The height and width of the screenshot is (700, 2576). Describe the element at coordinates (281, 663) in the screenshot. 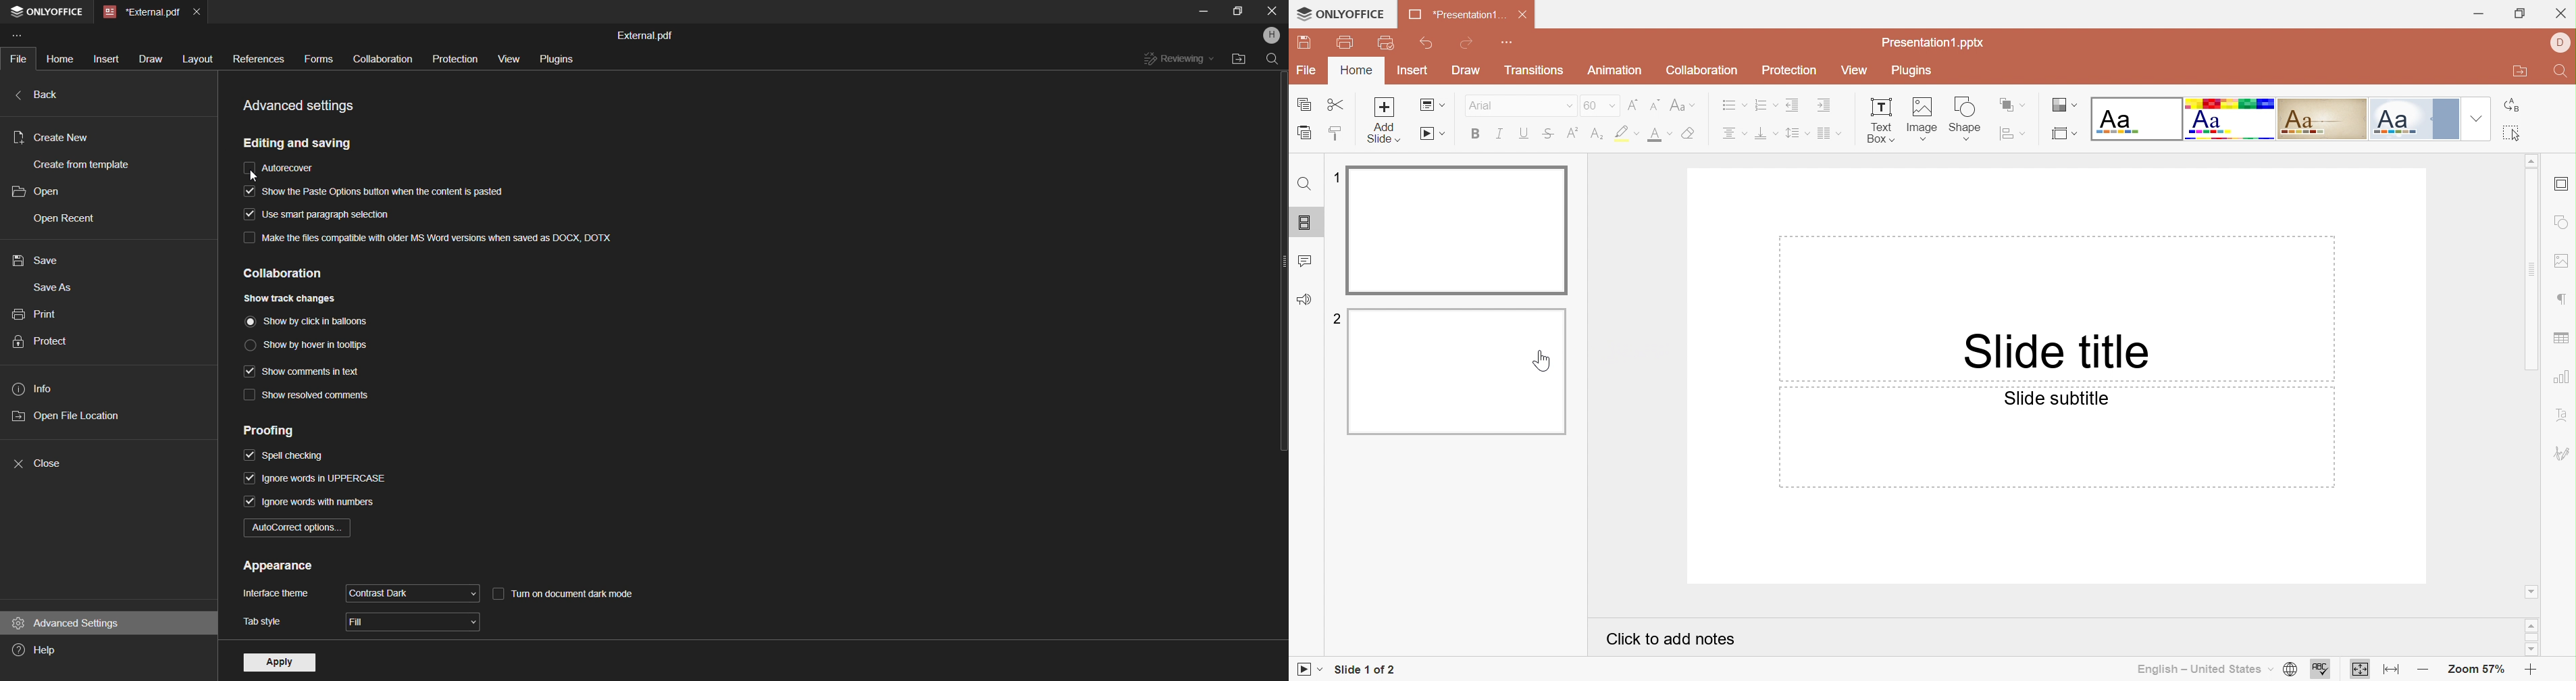

I see `apply` at that location.